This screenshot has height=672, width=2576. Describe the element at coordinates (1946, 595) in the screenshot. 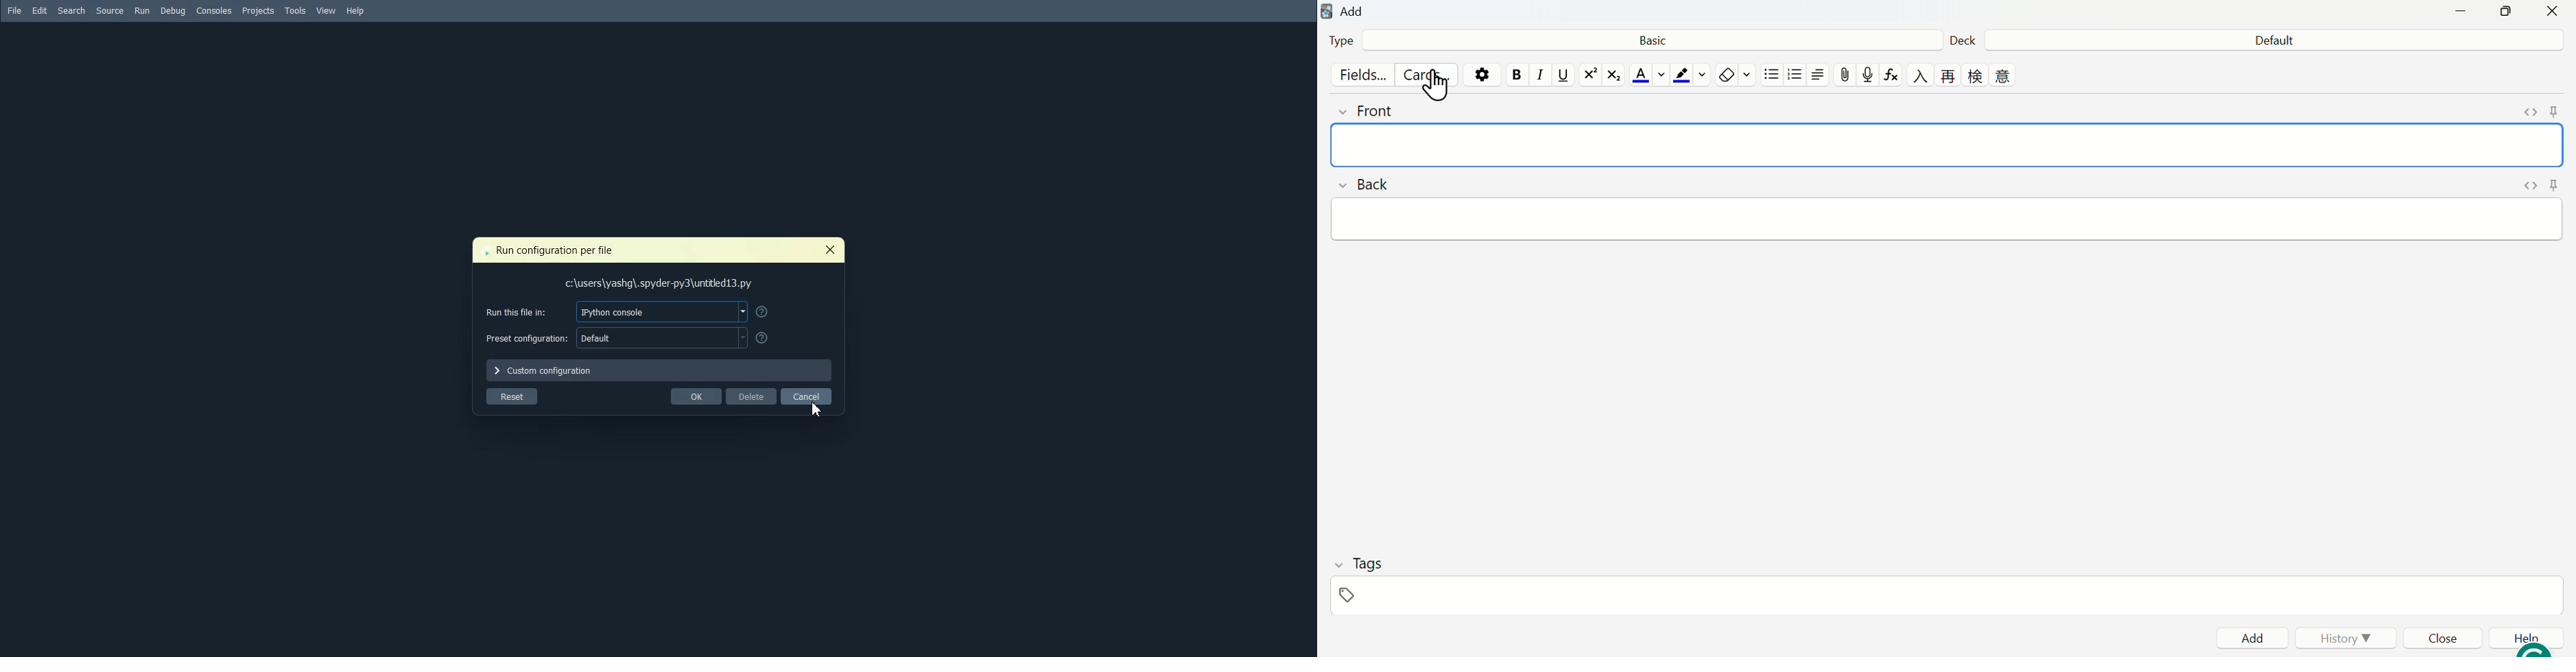

I see `Tags` at that location.